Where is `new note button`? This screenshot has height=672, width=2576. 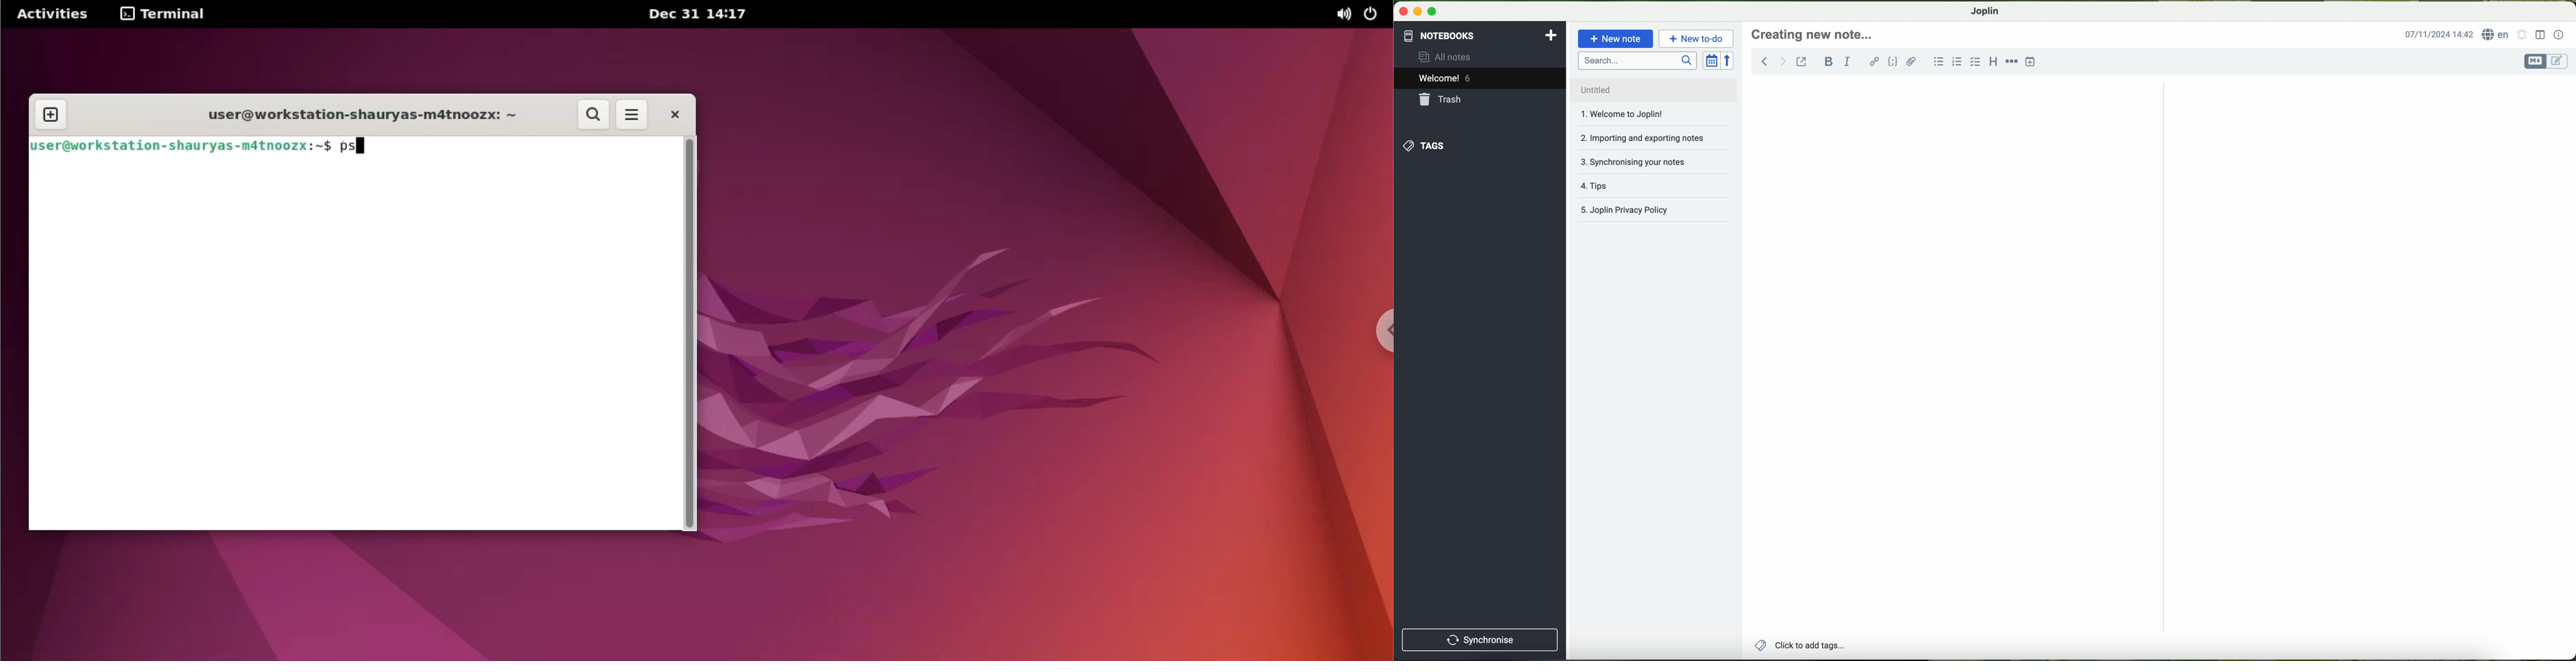 new note button is located at coordinates (1616, 39).